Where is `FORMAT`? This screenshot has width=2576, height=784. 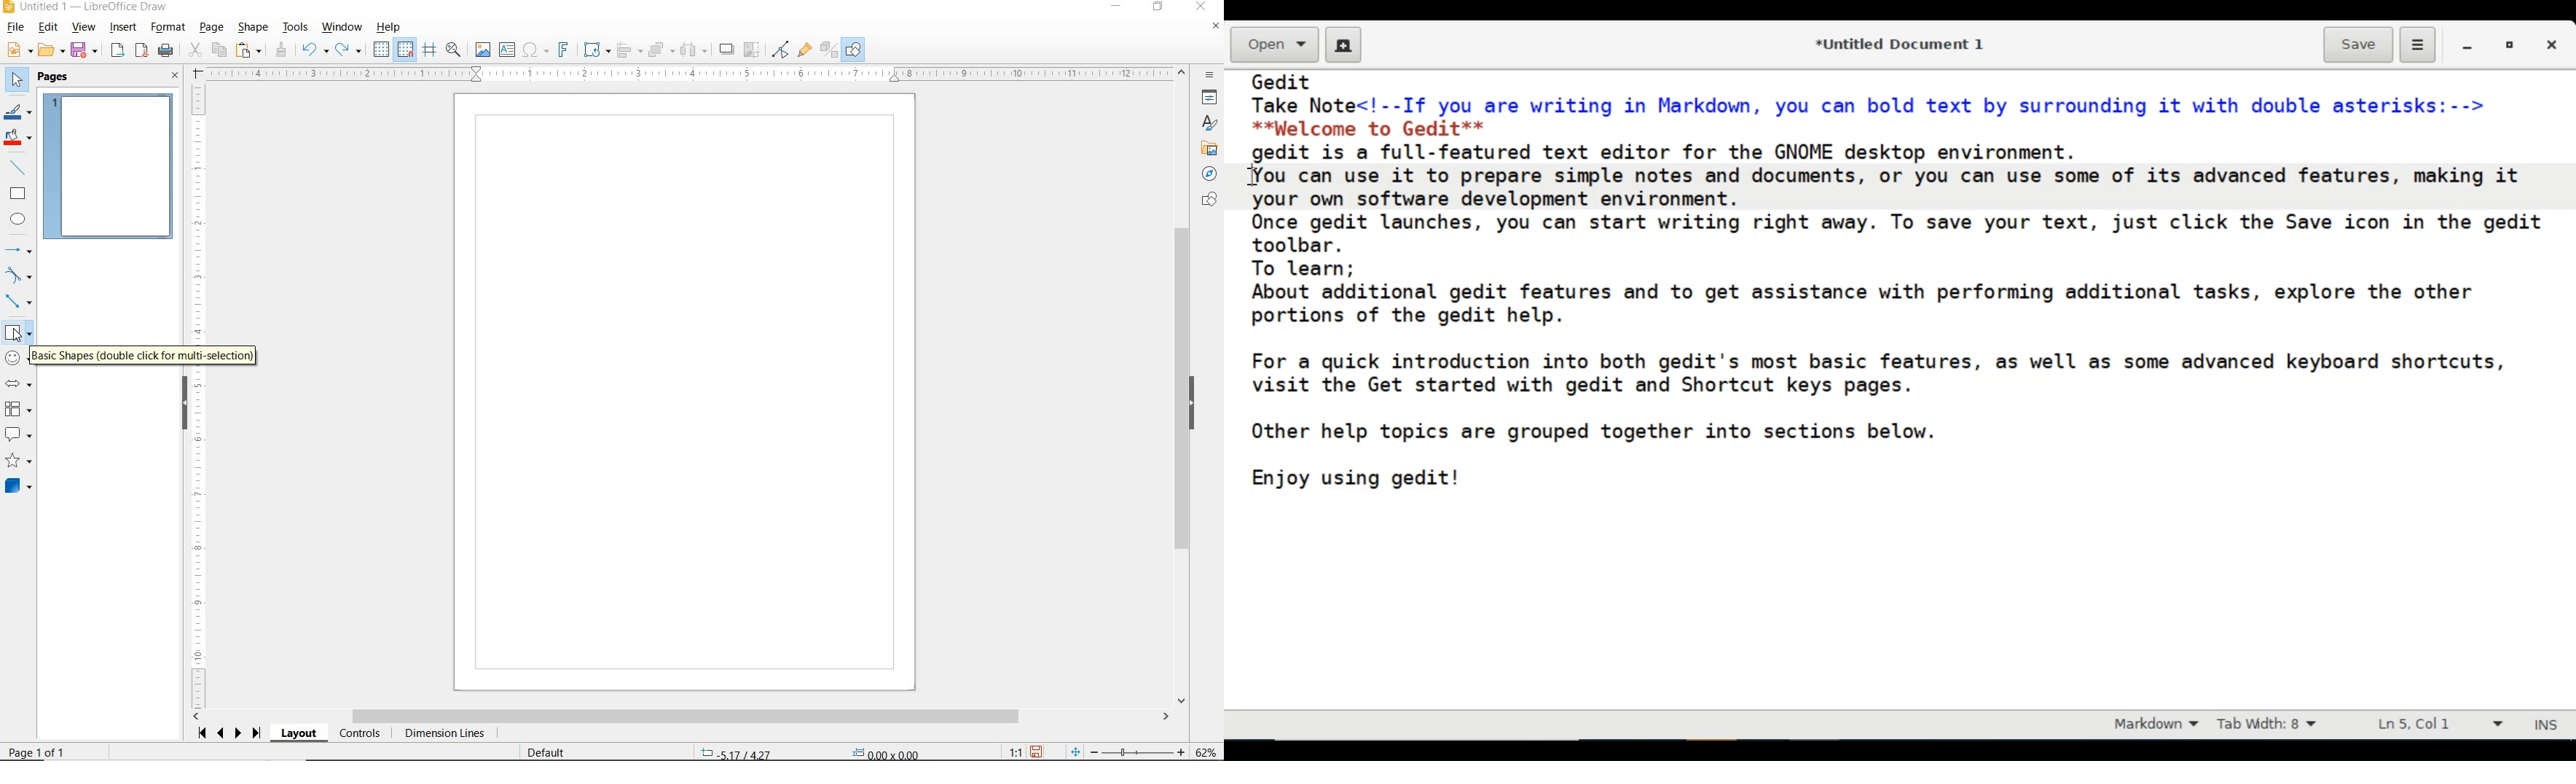 FORMAT is located at coordinates (168, 28).